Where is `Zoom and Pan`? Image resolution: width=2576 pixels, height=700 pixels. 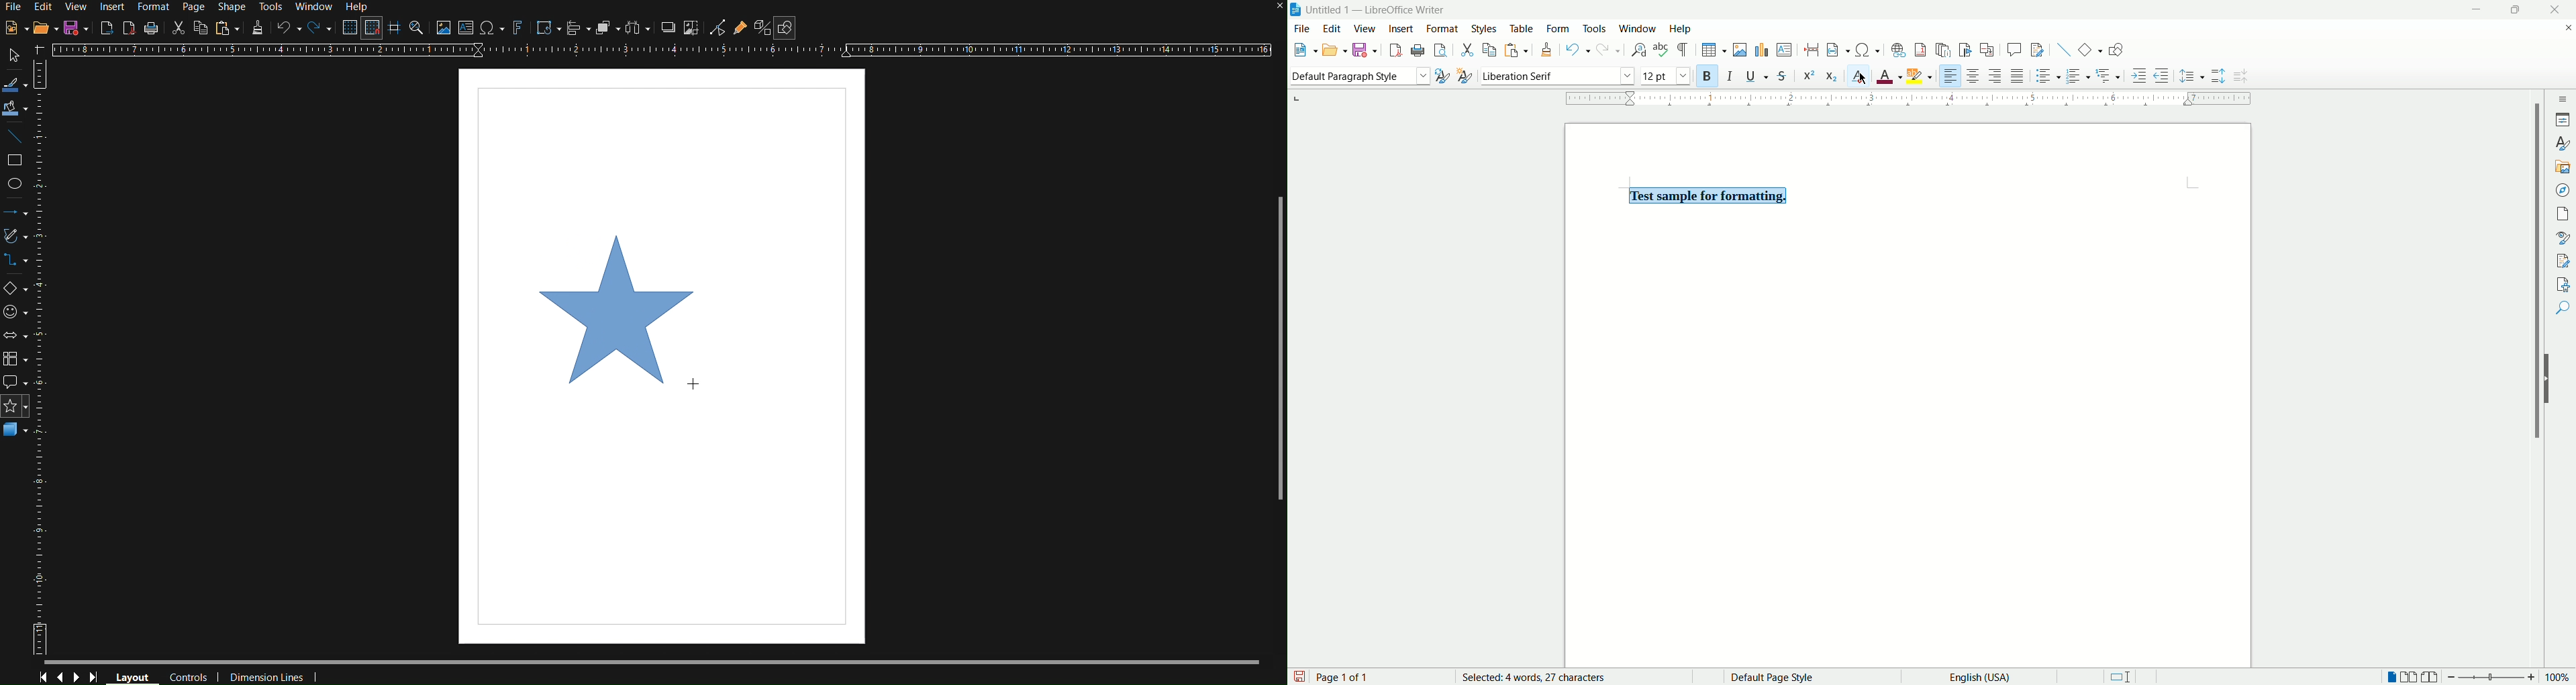 Zoom and Pan is located at coordinates (418, 29).